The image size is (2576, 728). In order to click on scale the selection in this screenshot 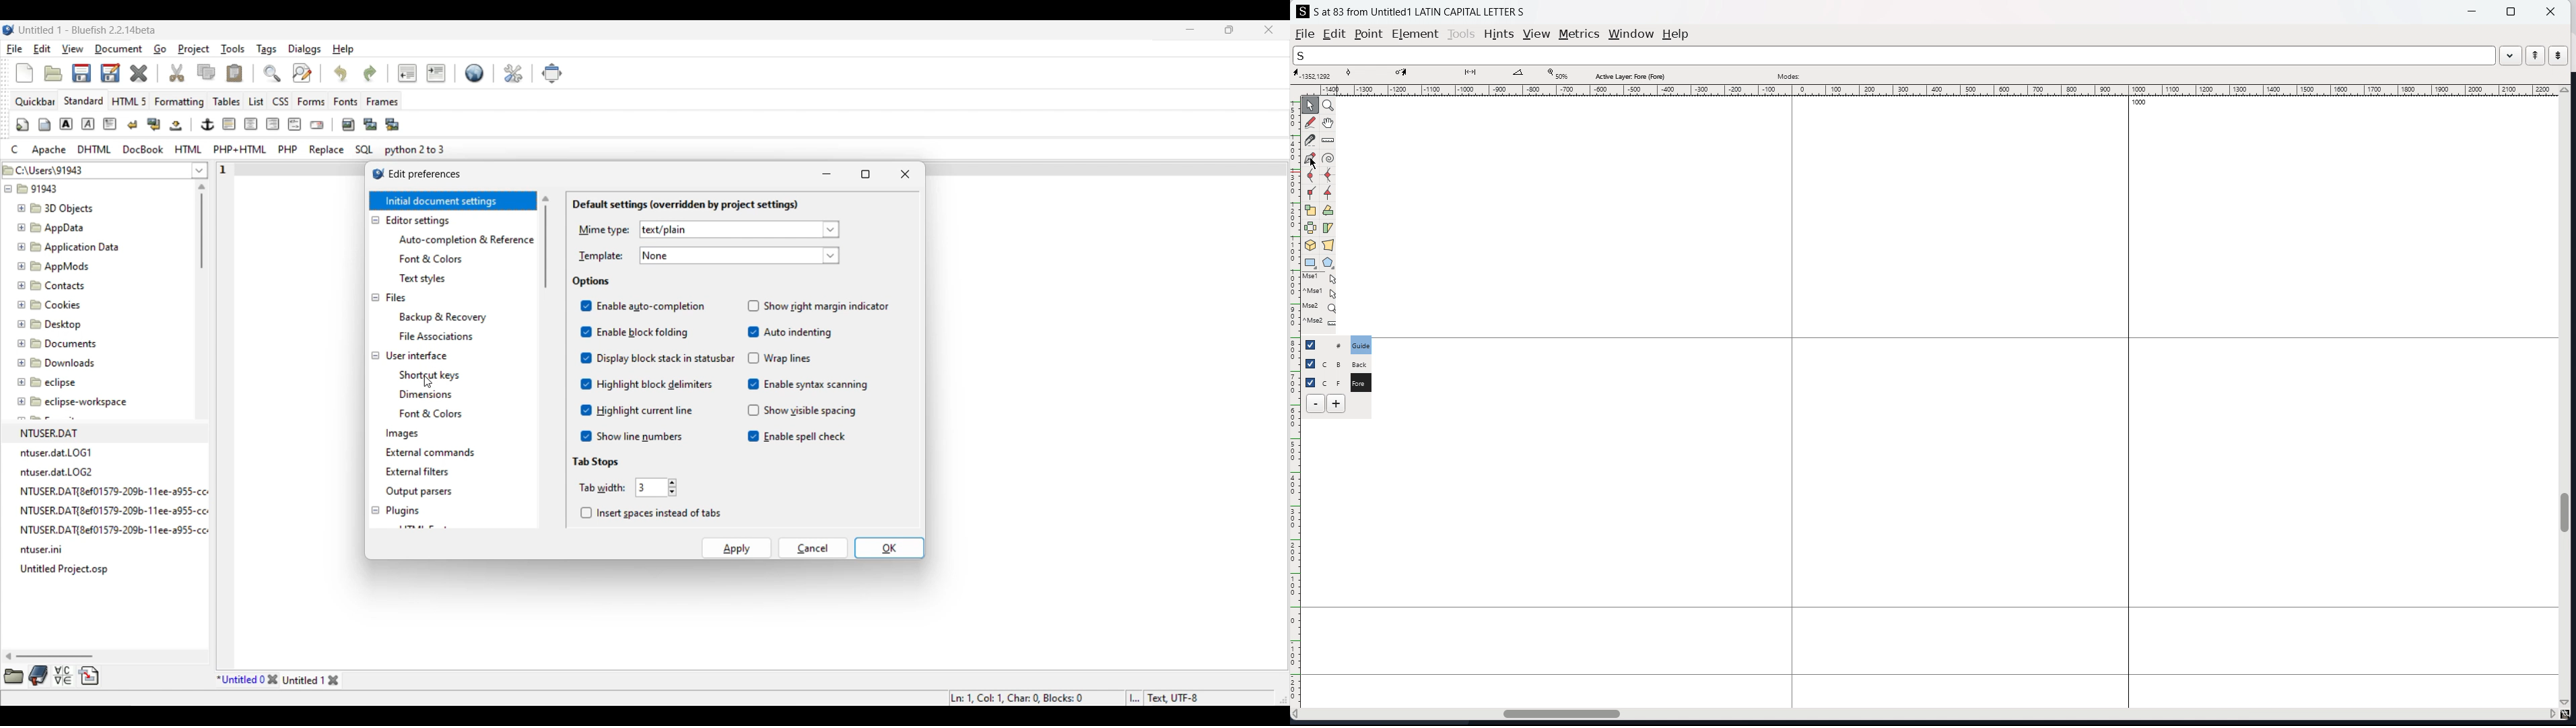, I will do `click(1311, 211)`.